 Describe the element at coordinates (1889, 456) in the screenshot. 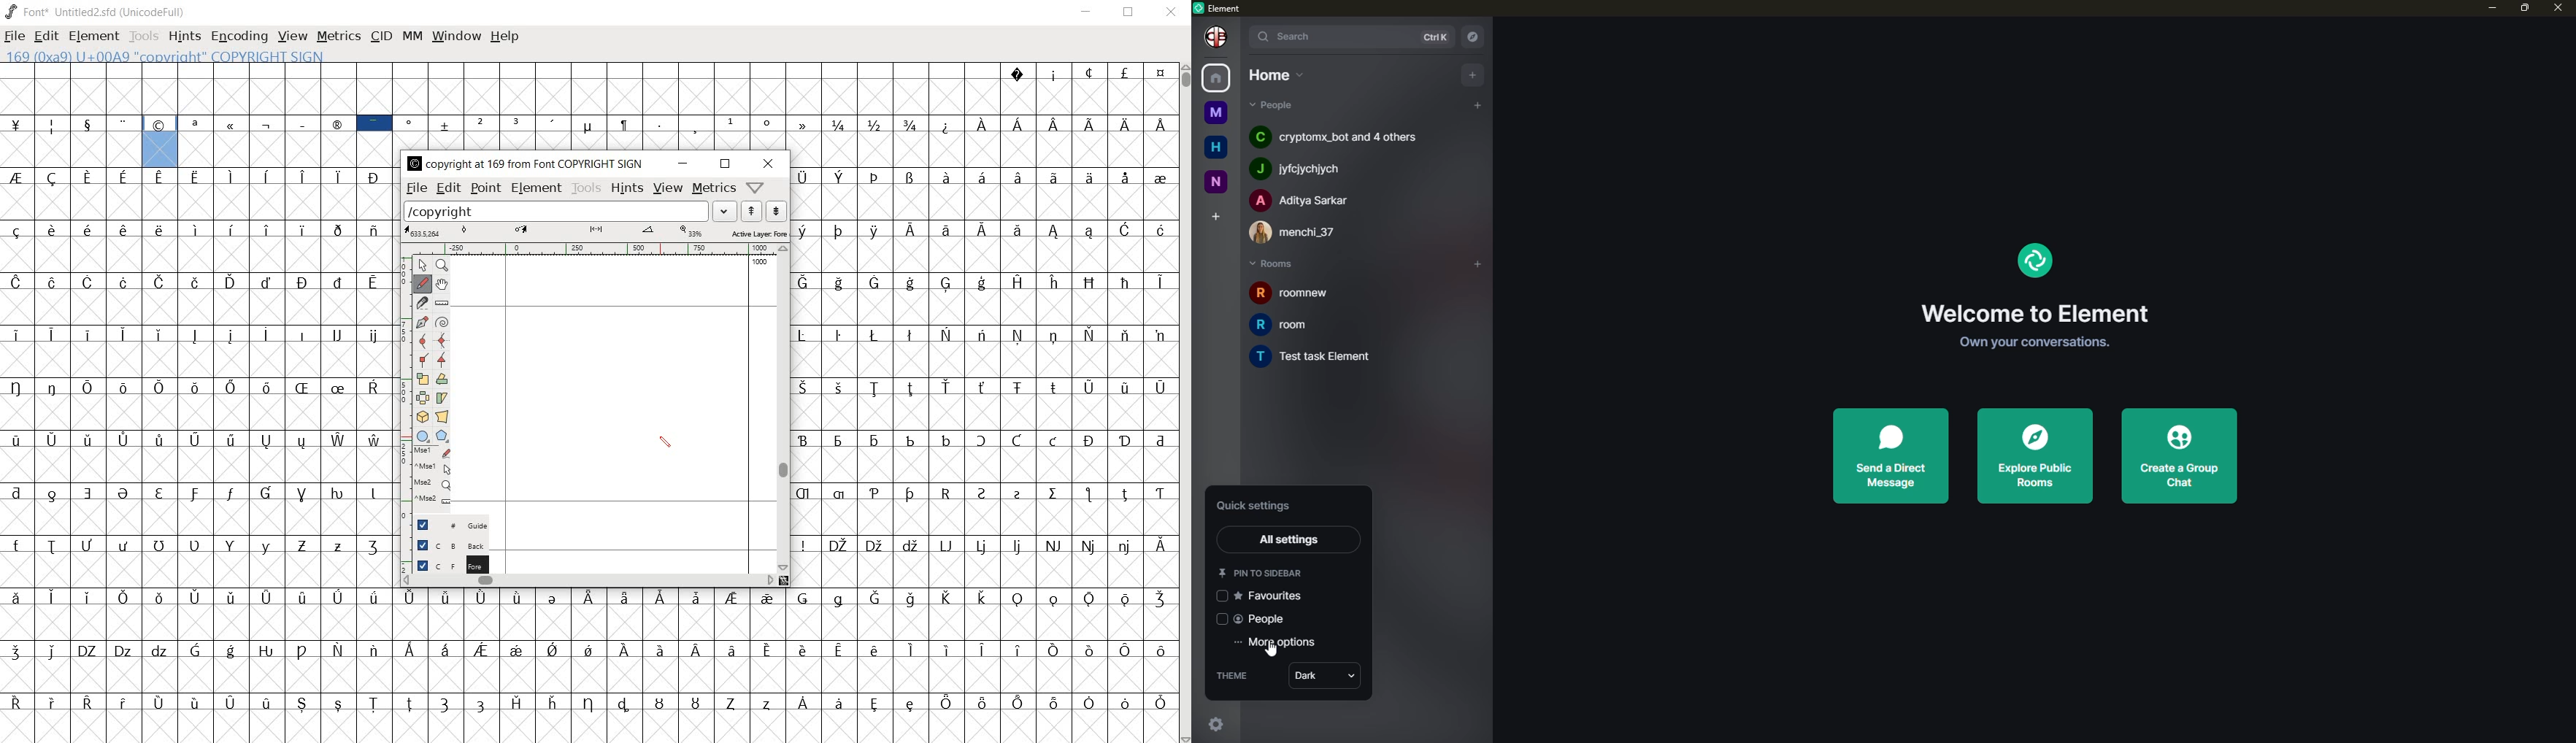

I see `send direct message` at that location.